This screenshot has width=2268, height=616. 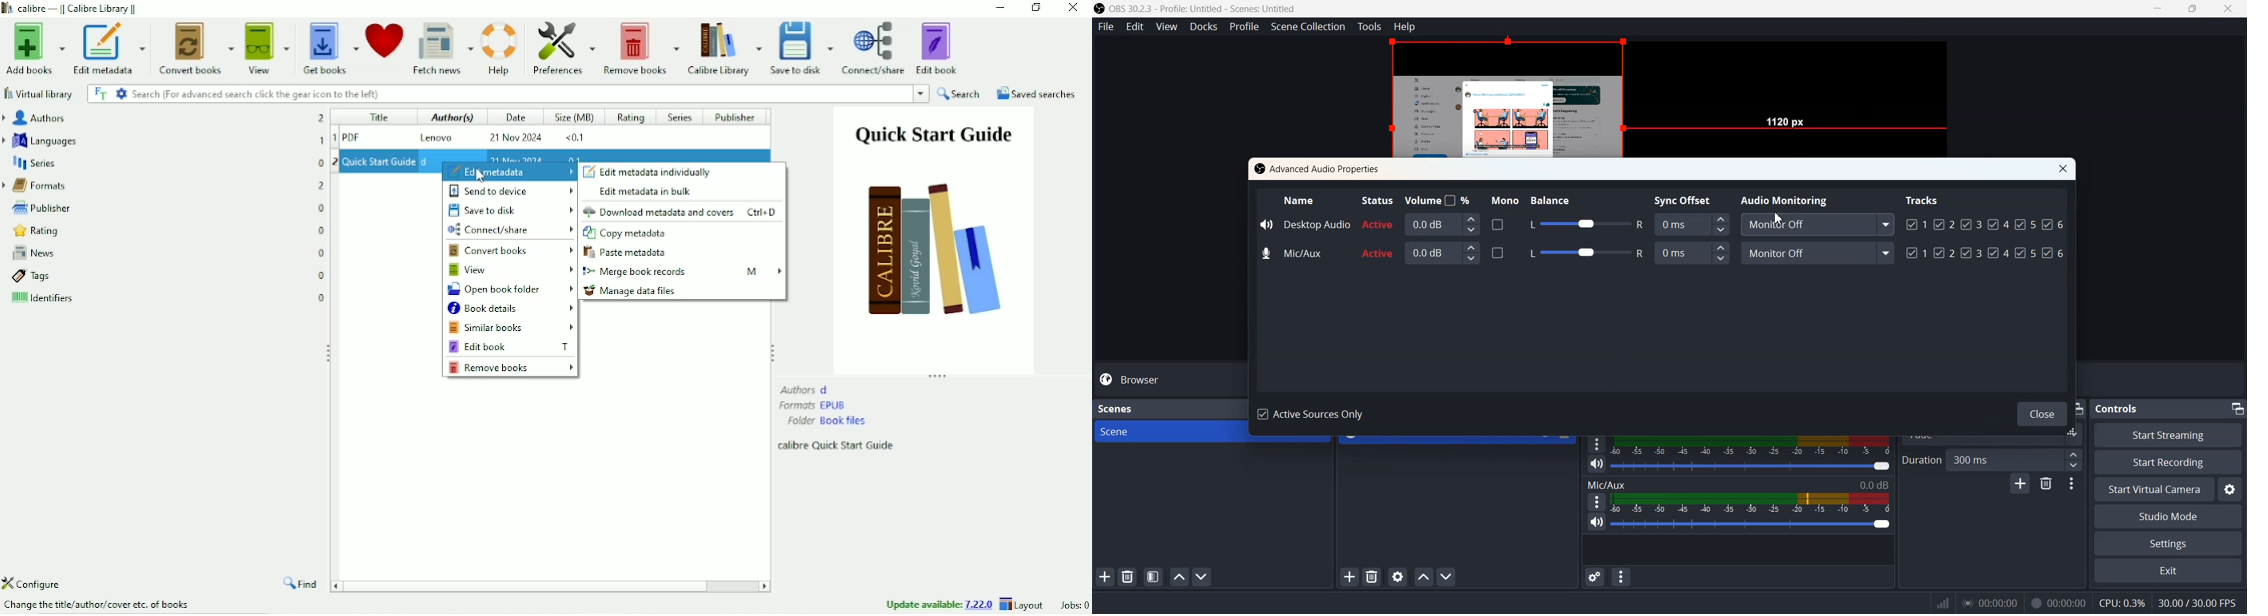 I want to click on Resize, so click(x=330, y=353).